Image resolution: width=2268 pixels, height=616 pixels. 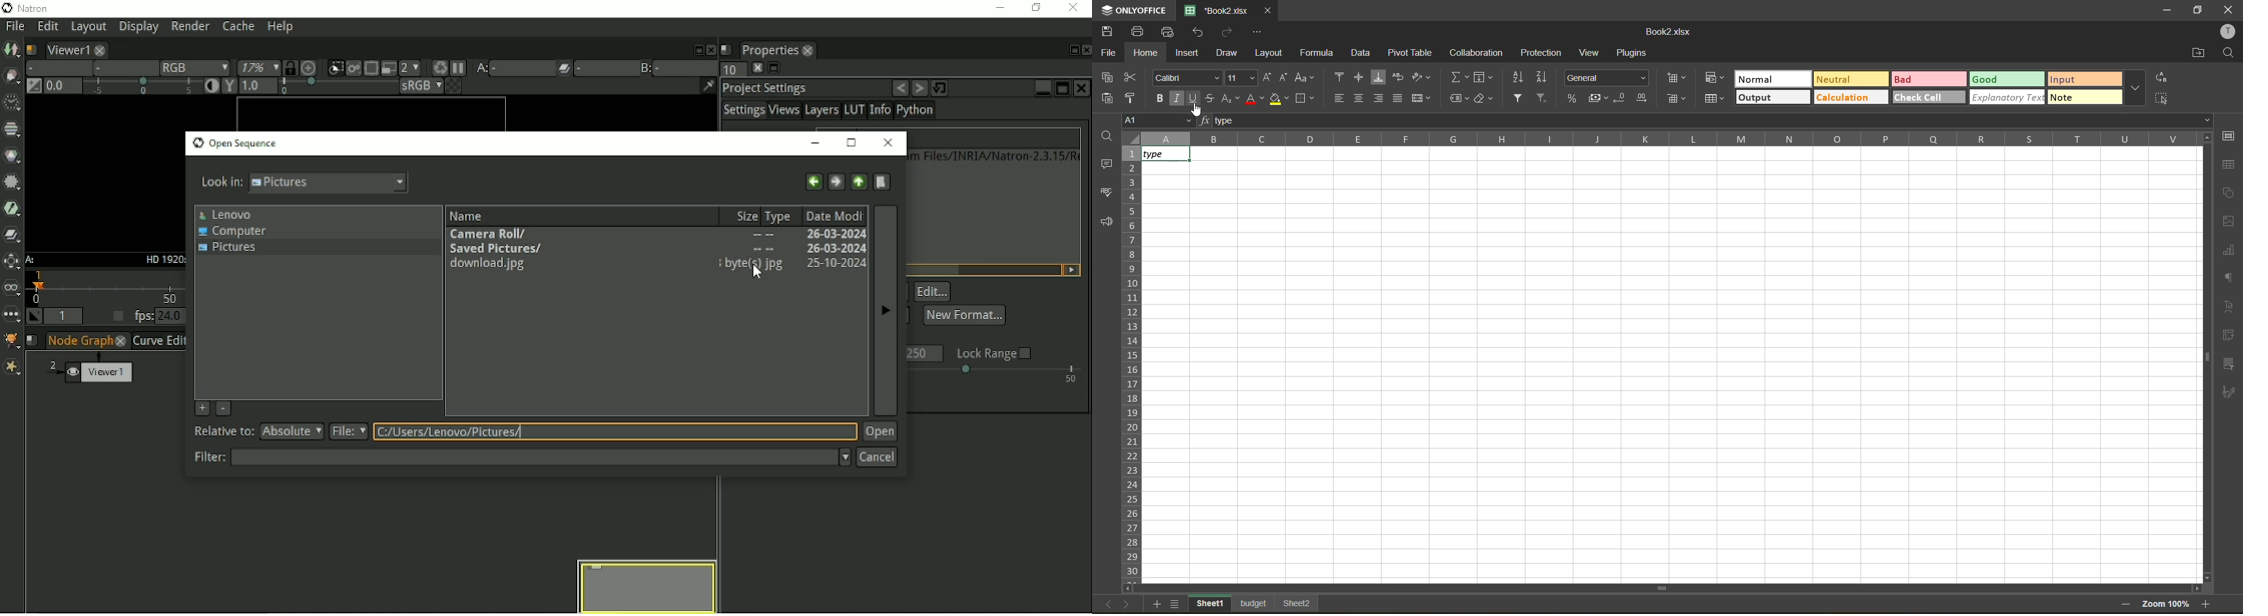 I want to click on font size, so click(x=1239, y=78).